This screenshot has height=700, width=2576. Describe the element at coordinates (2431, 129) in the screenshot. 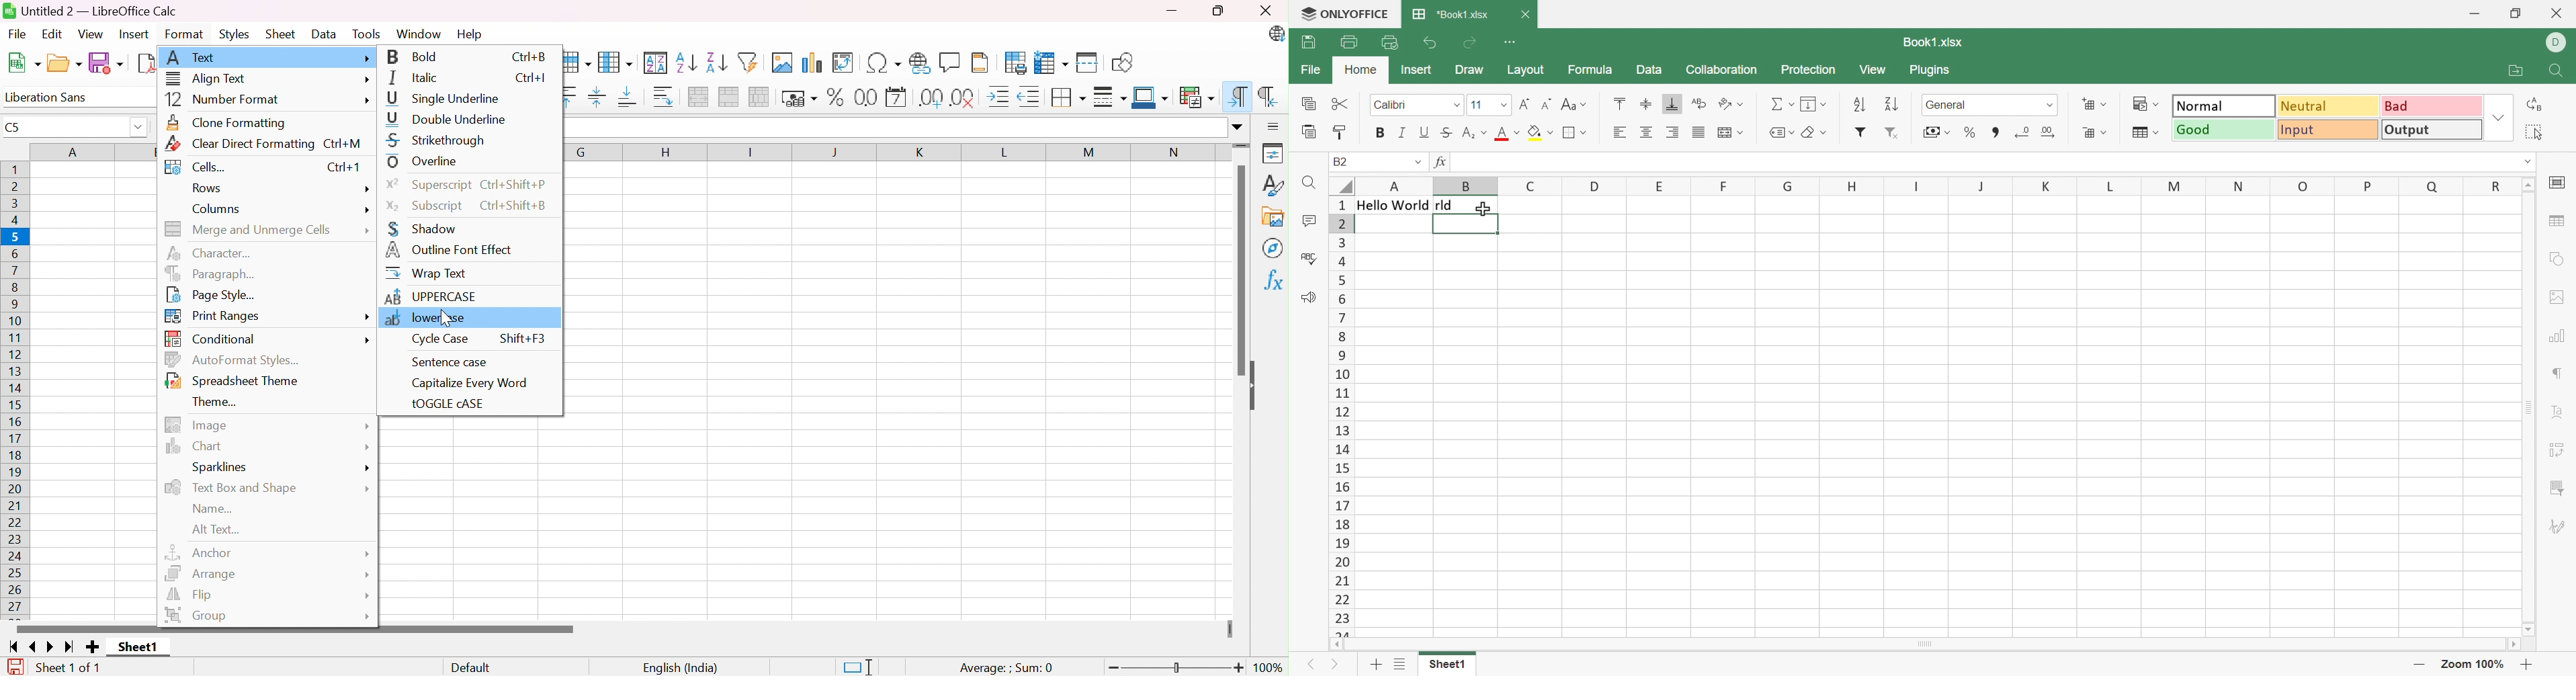

I see `Output` at that location.